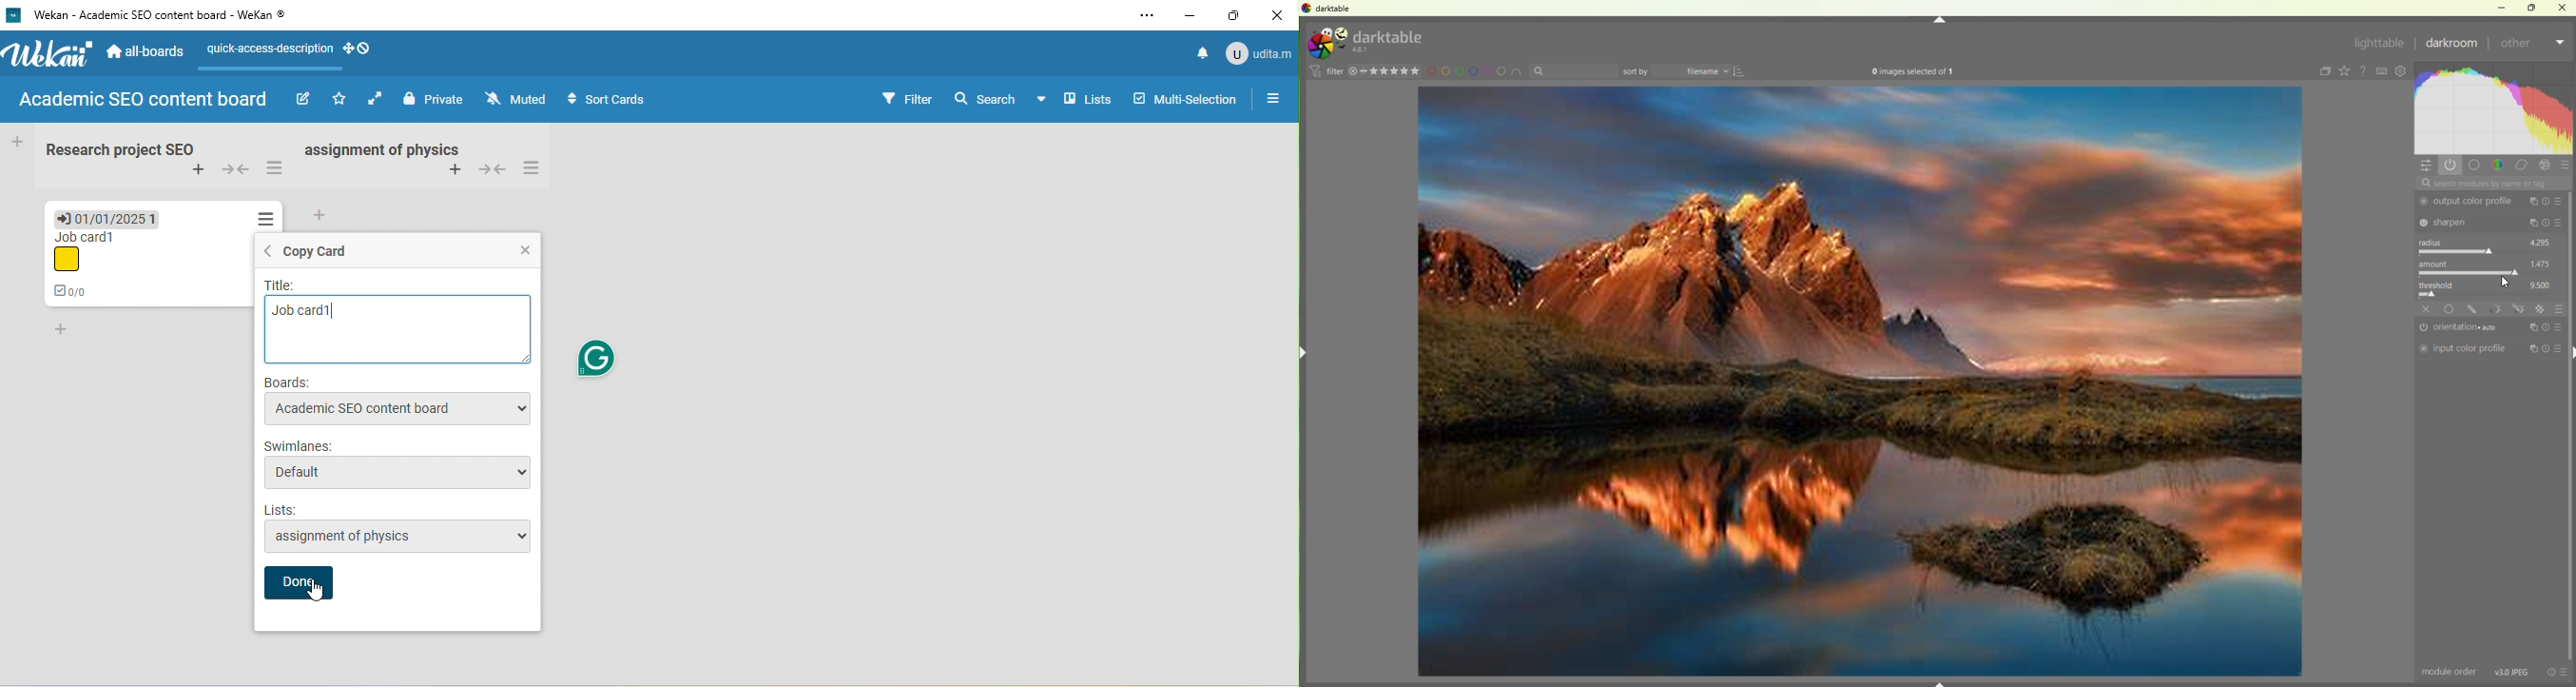  Describe the element at coordinates (318, 591) in the screenshot. I see `cursor movement` at that location.